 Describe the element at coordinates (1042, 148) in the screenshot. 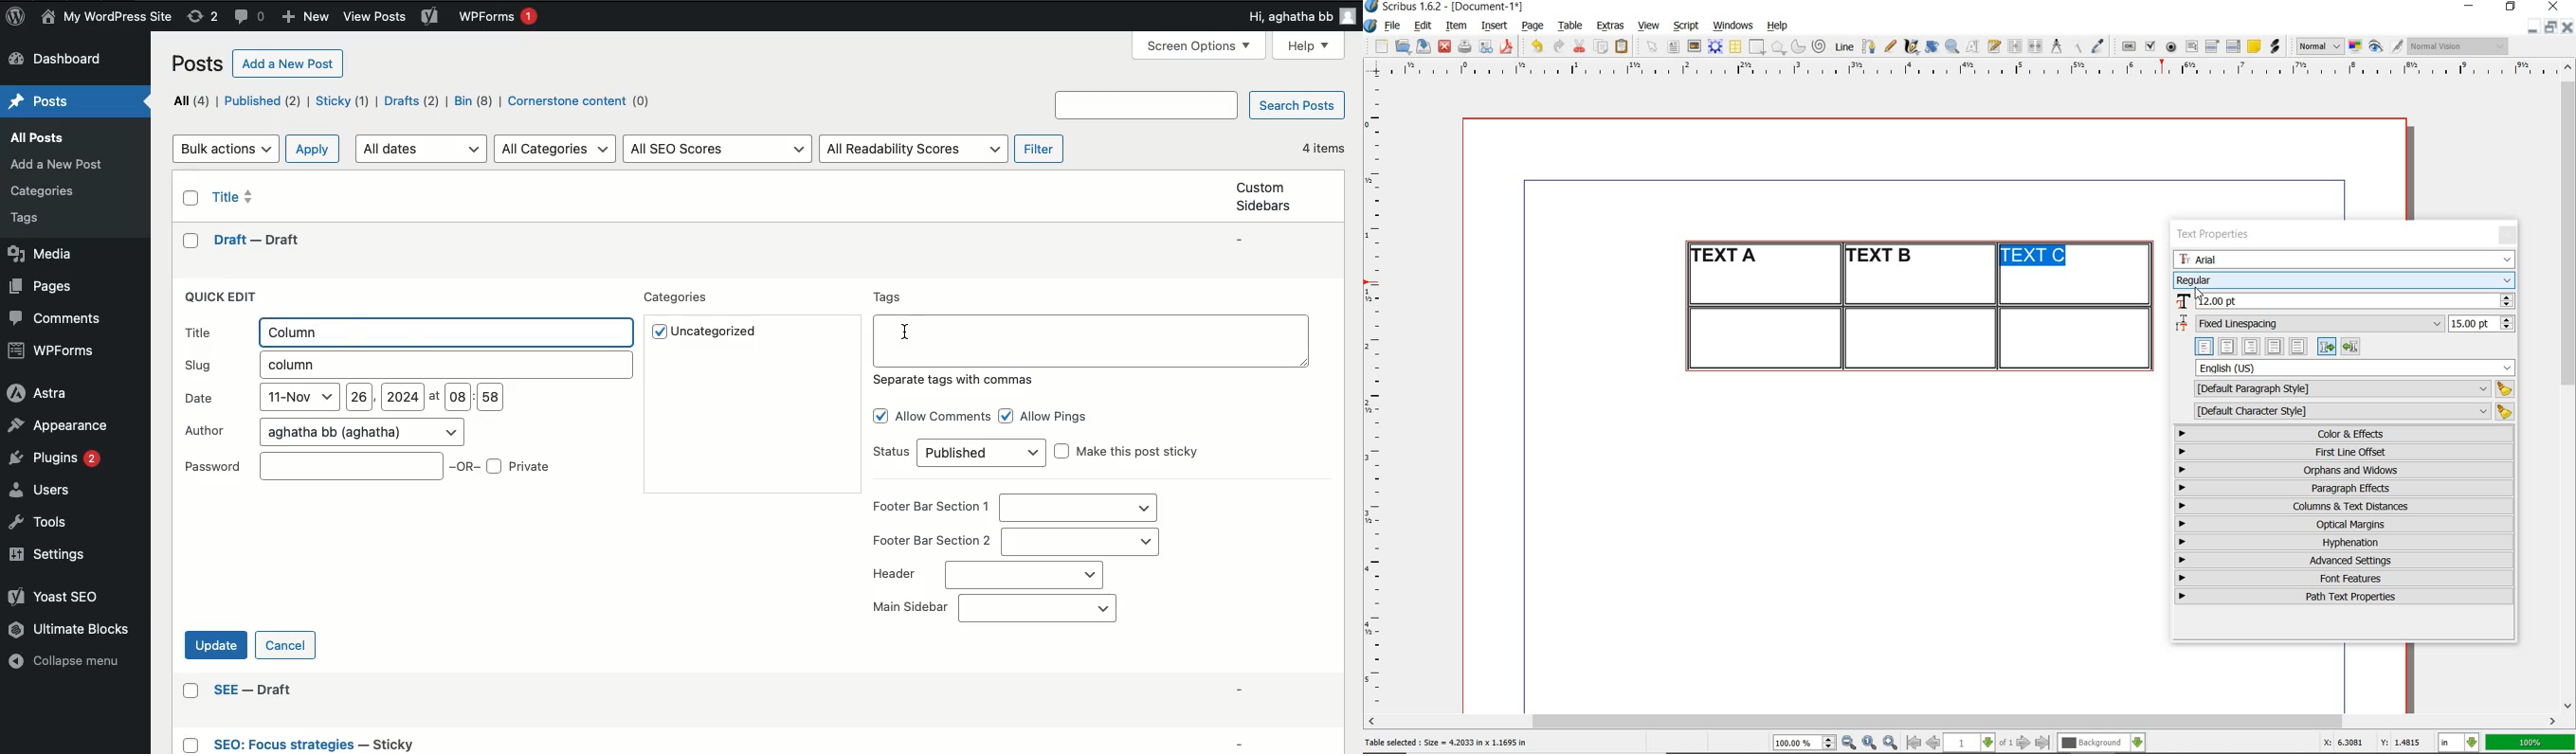

I see `Filter` at that location.